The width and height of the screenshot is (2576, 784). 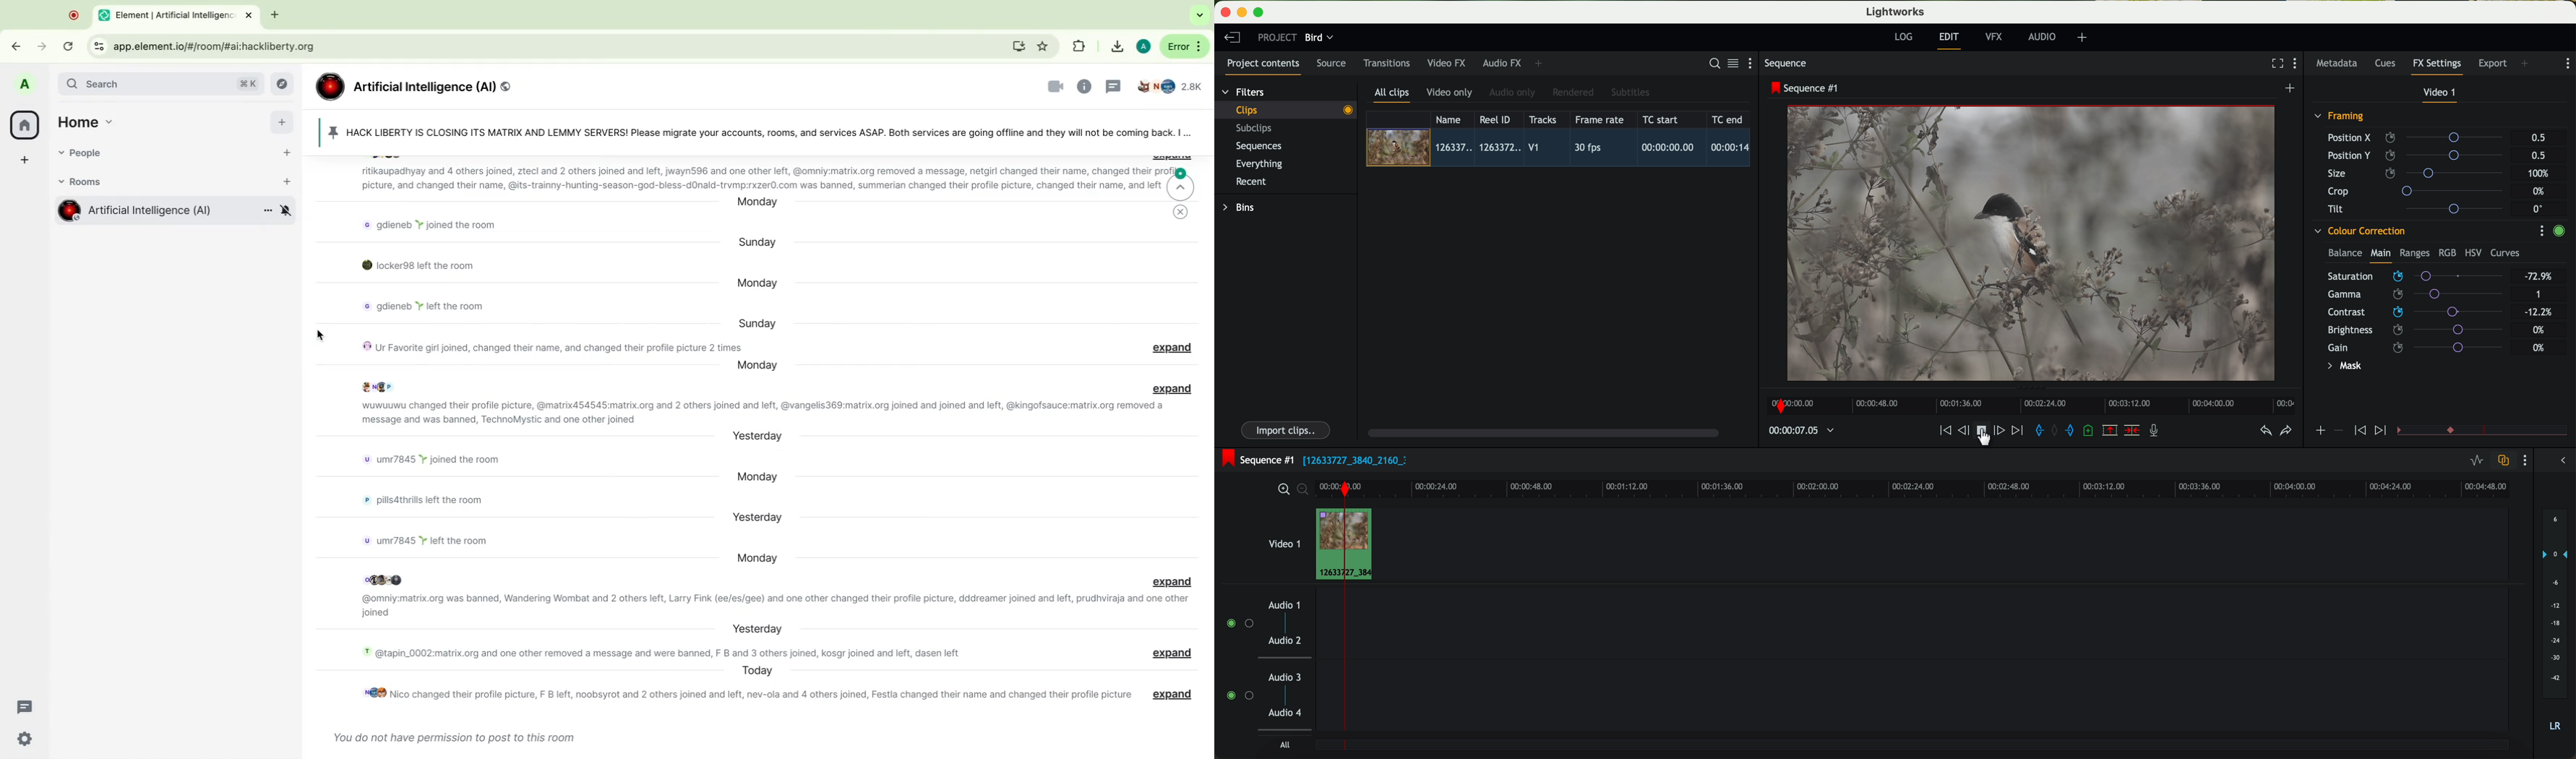 What do you see at coordinates (2111, 430) in the screenshot?
I see `remove the marked section` at bounding box center [2111, 430].